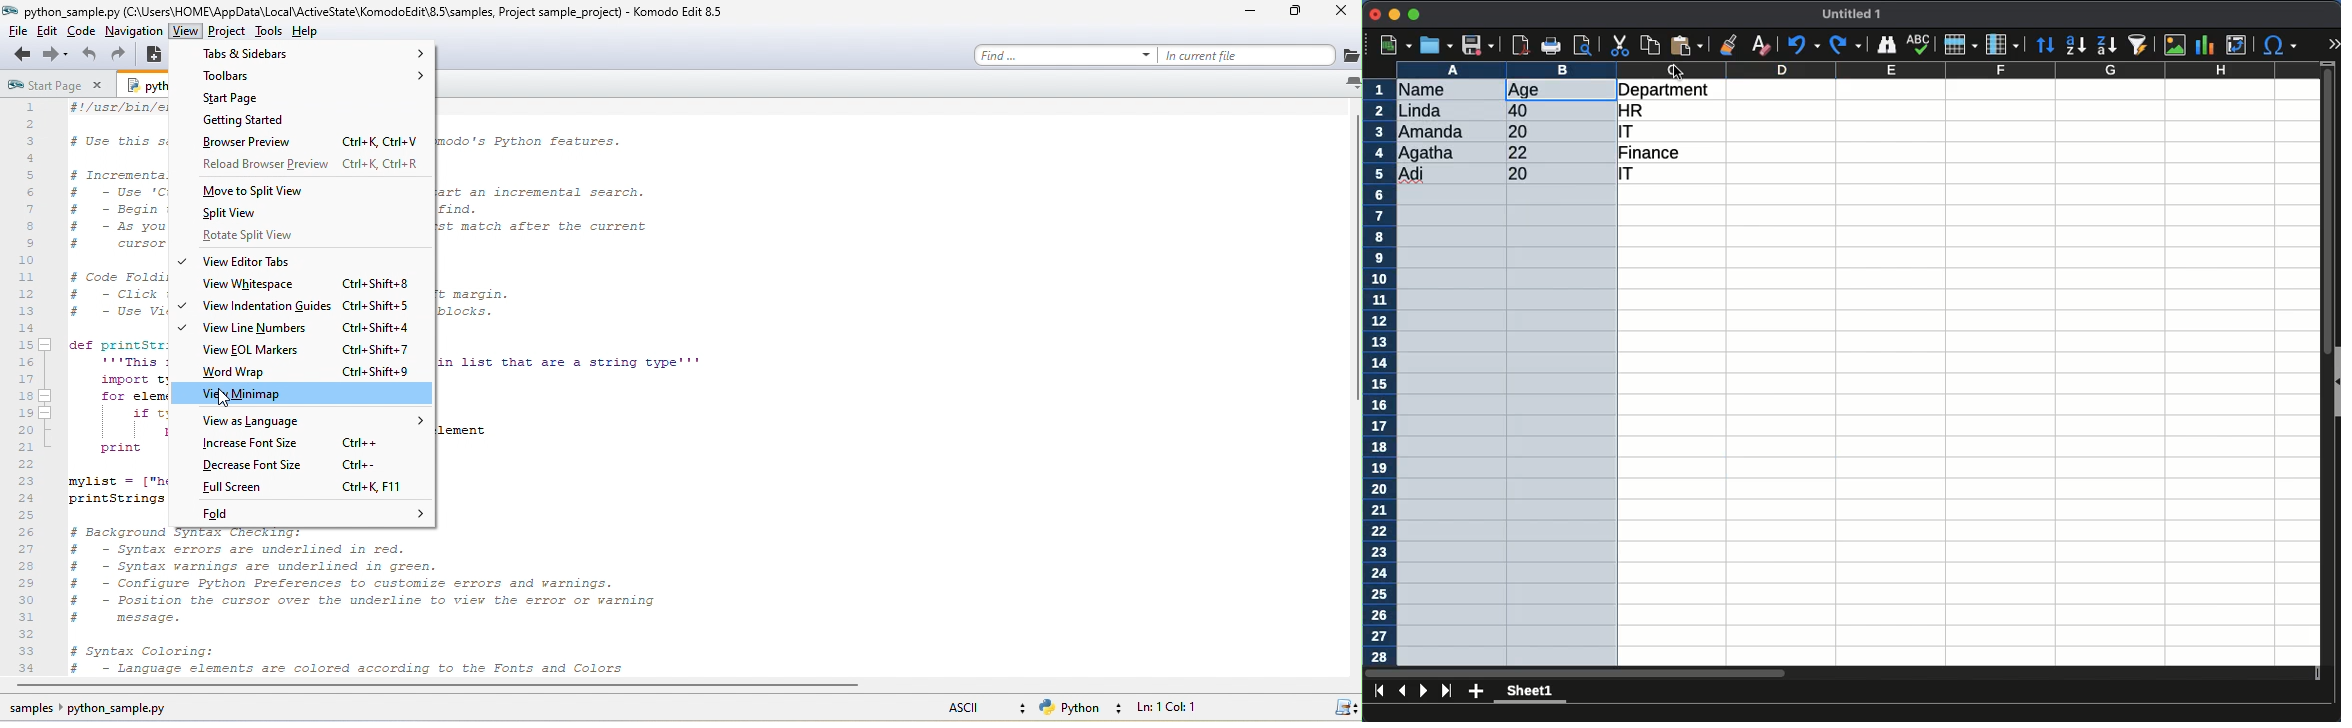 The width and height of the screenshot is (2352, 728). What do you see at coordinates (257, 120) in the screenshot?
I see `getting started` at bounding box center [257, 120].